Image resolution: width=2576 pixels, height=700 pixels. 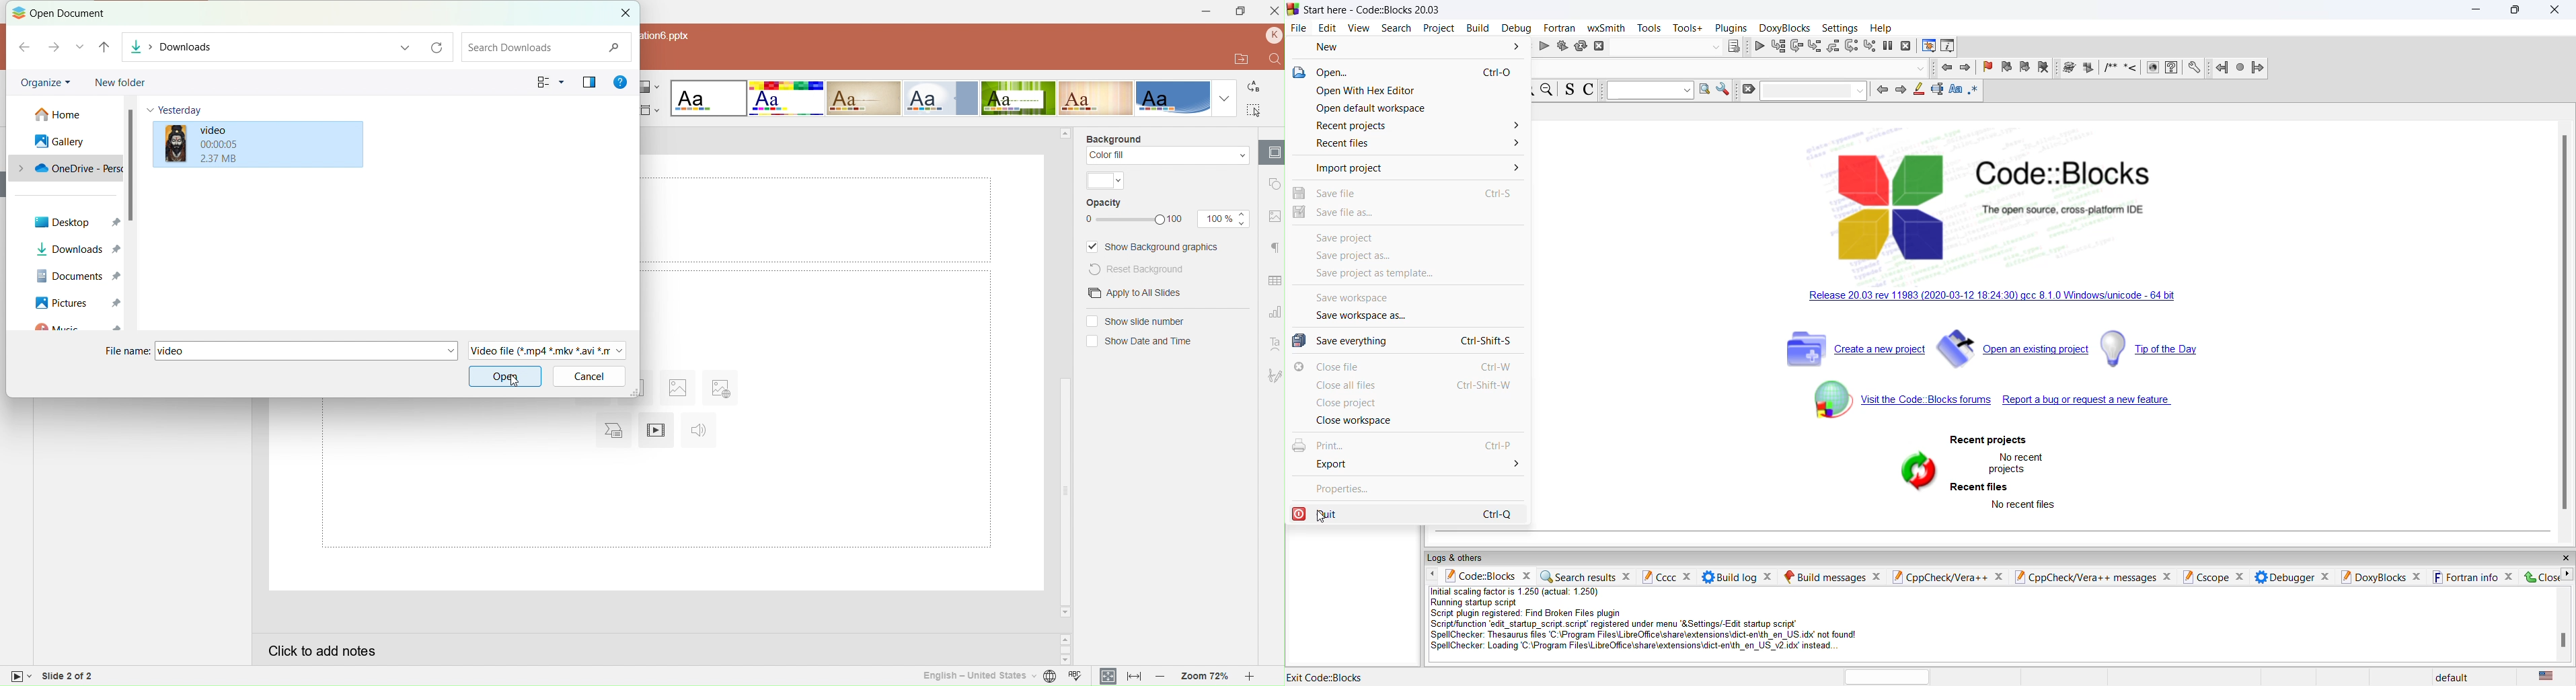 What do you see at coordinates (2151, 345) in the screenshot?
I see `tip of the day` at bounding box center [2151, 345].